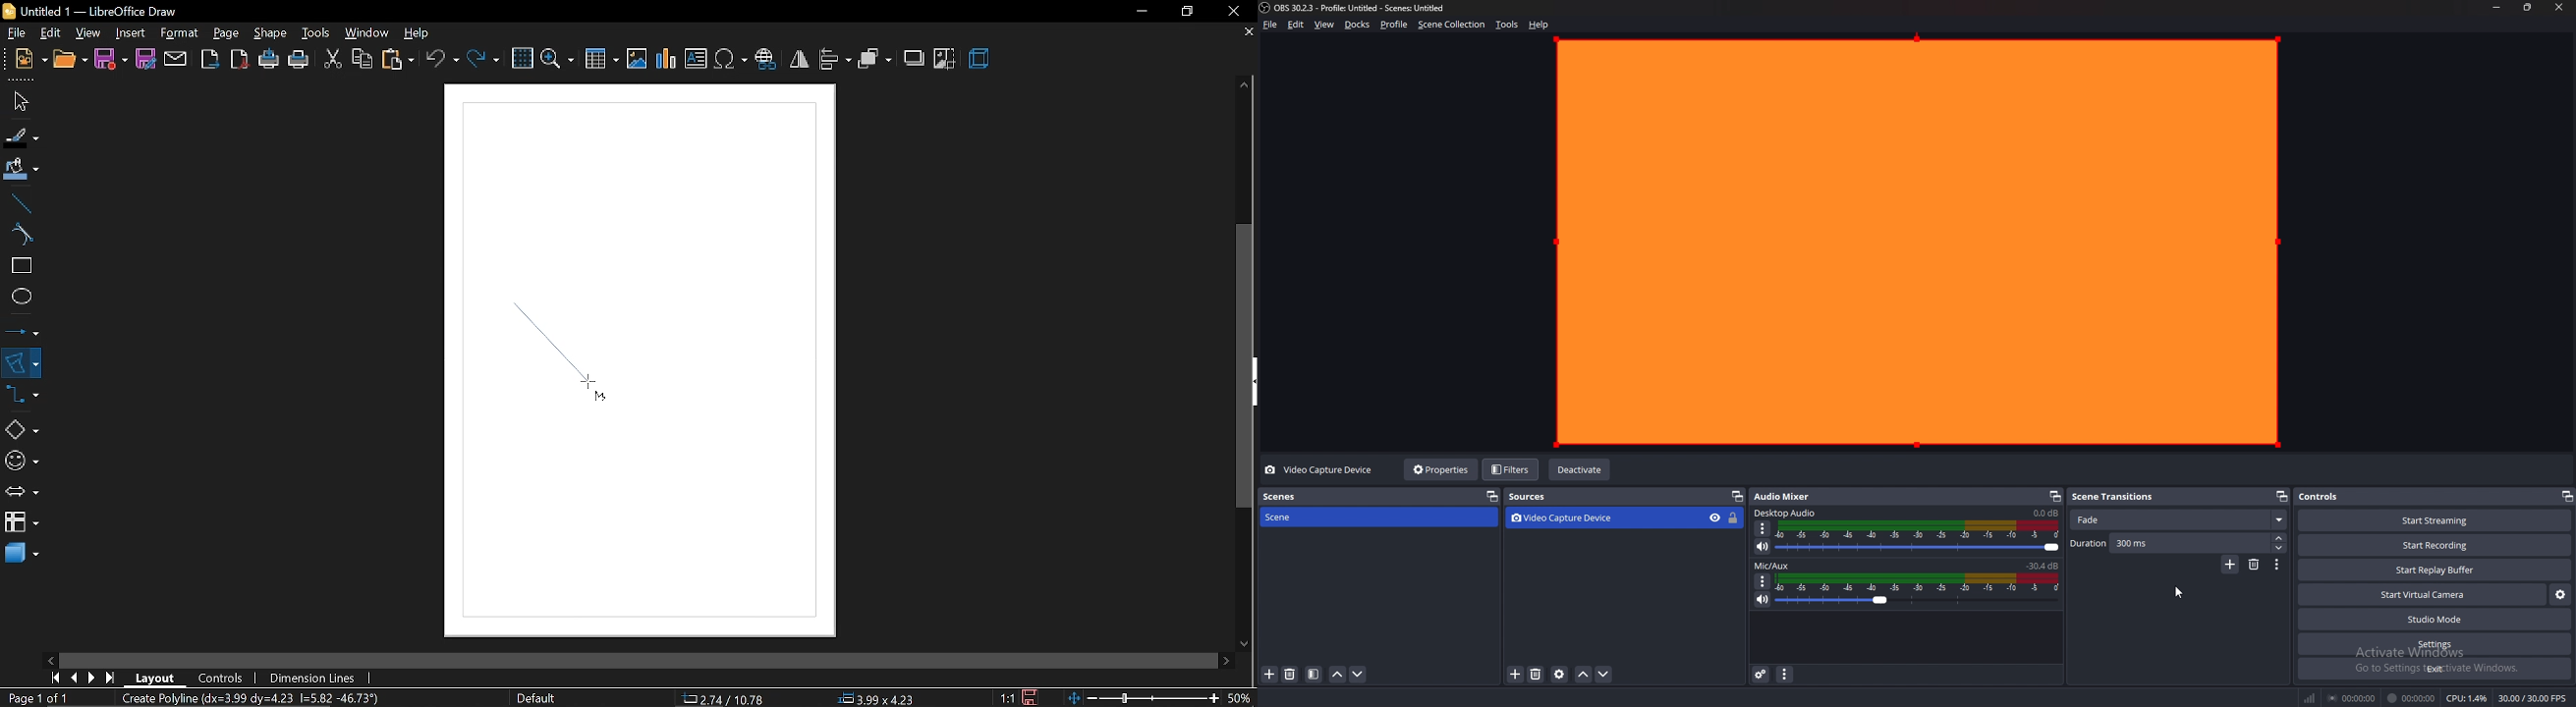  Describe the element at coordinates (980, 59) in the screenshot. I see `3d effect` at that location.